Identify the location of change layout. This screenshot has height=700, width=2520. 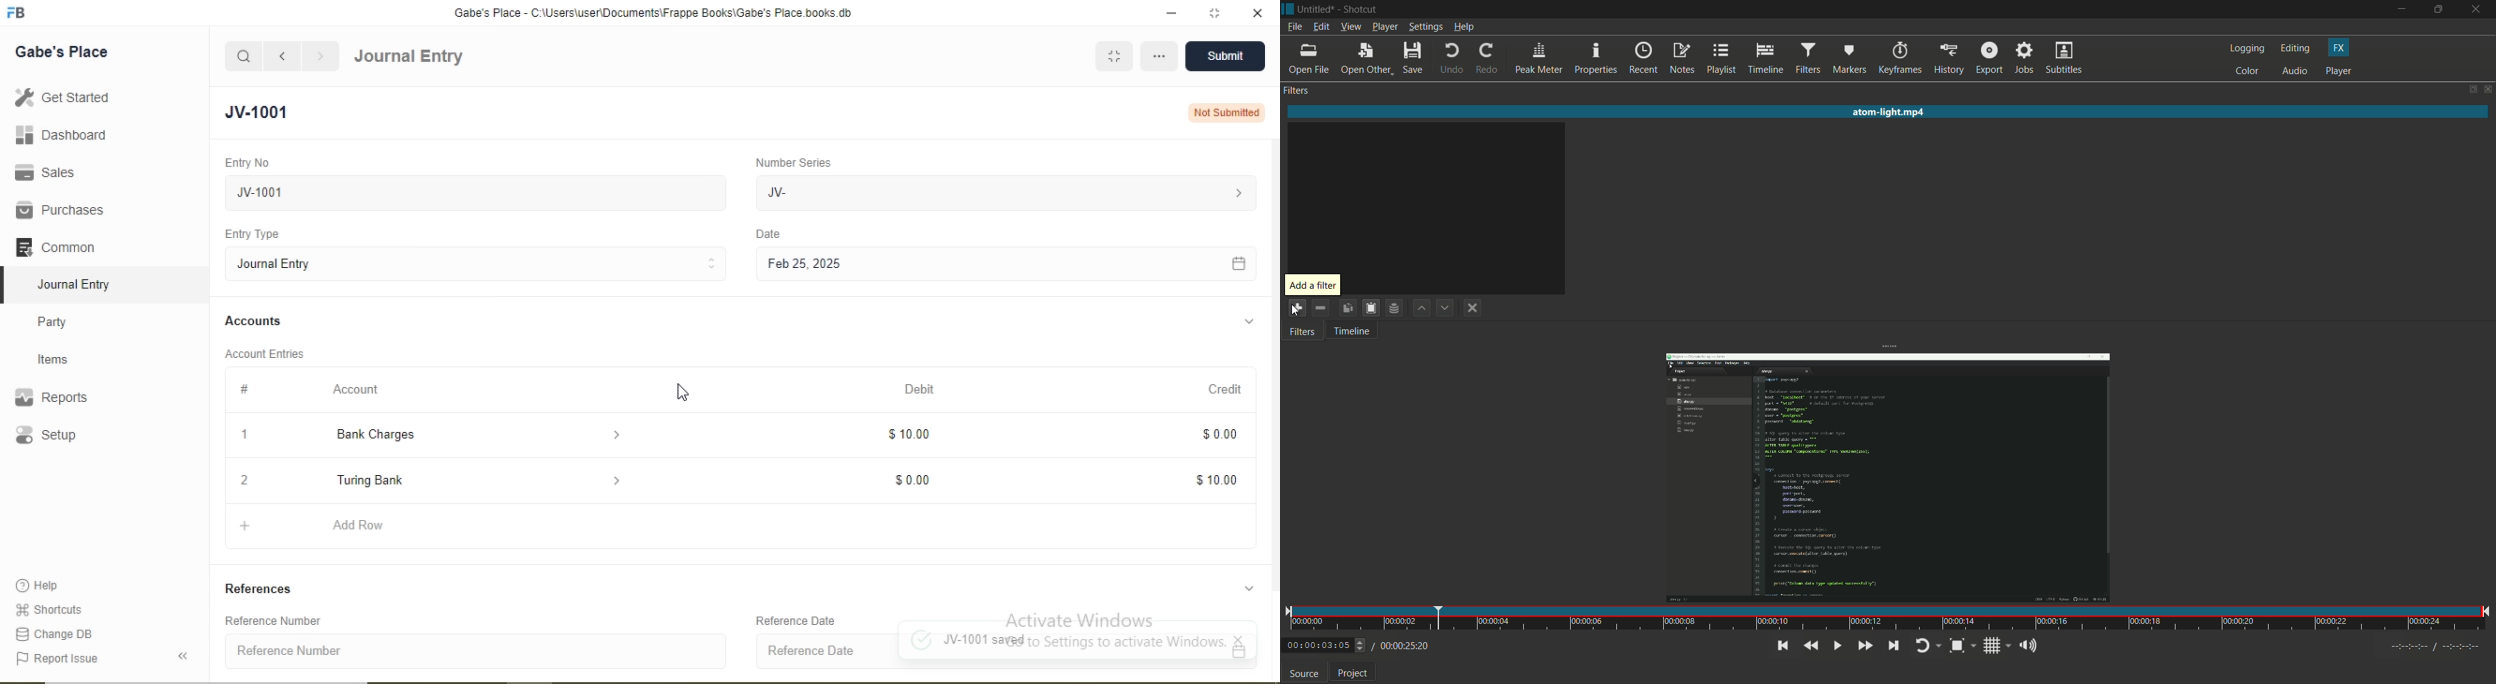
(2471, 90).